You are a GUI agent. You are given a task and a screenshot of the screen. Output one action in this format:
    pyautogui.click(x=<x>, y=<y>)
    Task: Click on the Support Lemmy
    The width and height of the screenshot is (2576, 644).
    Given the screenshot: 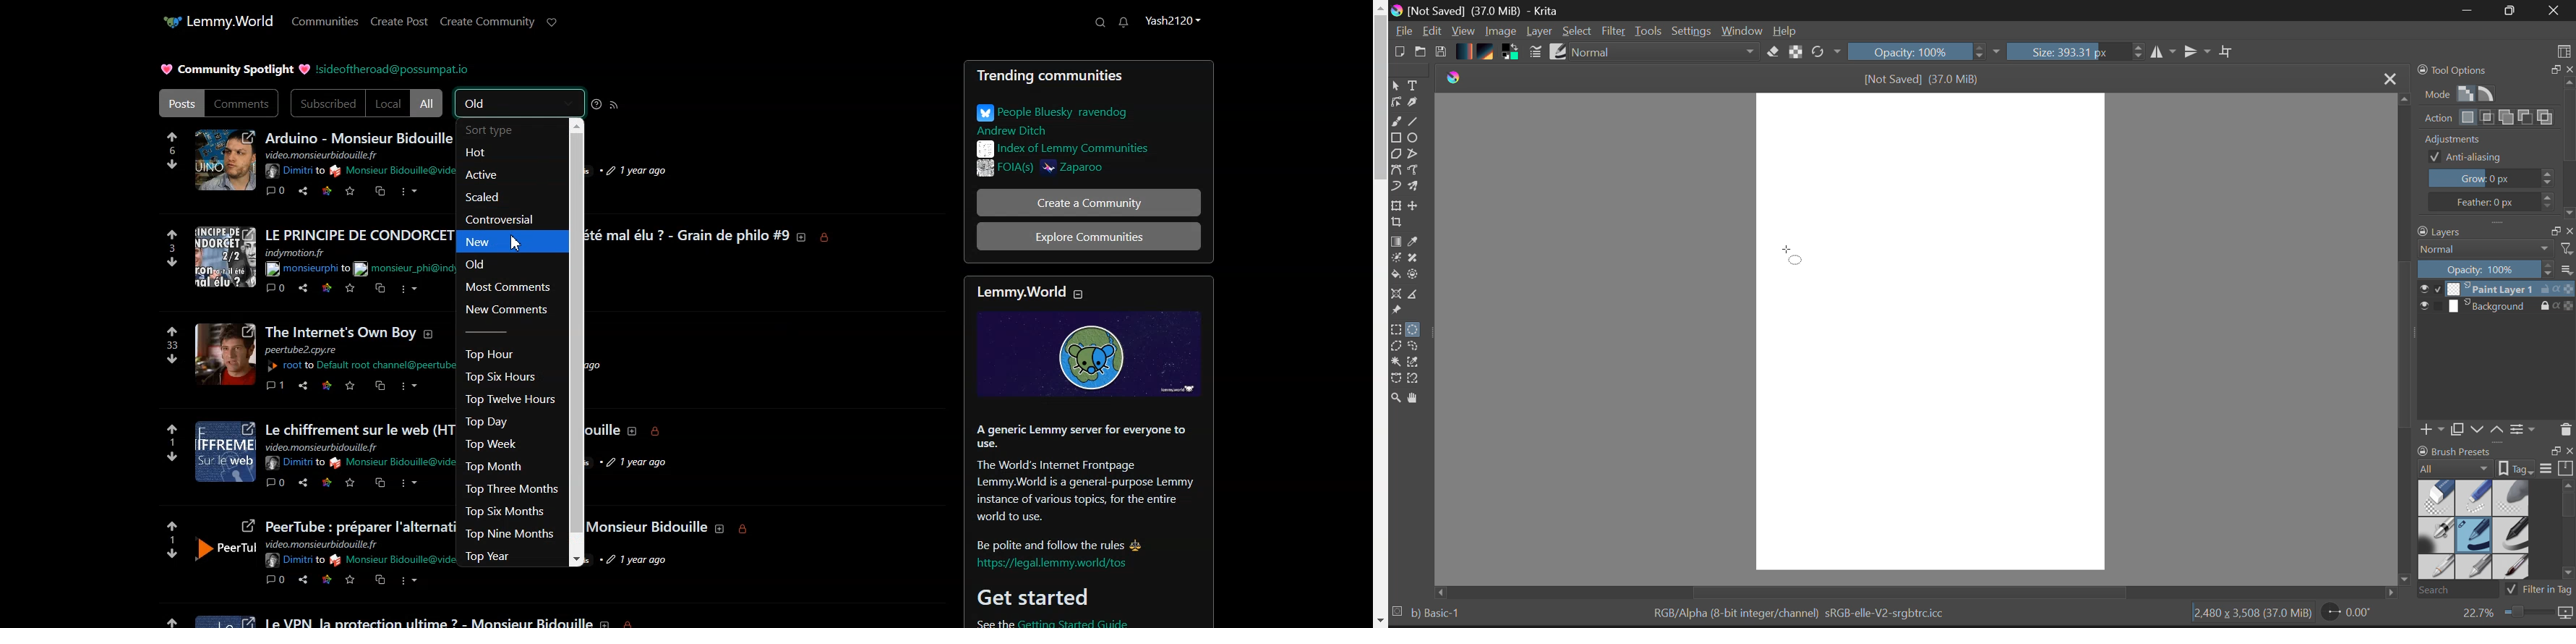 What is the action you would take?
    pyautogui.click(x=551, y=23)
    